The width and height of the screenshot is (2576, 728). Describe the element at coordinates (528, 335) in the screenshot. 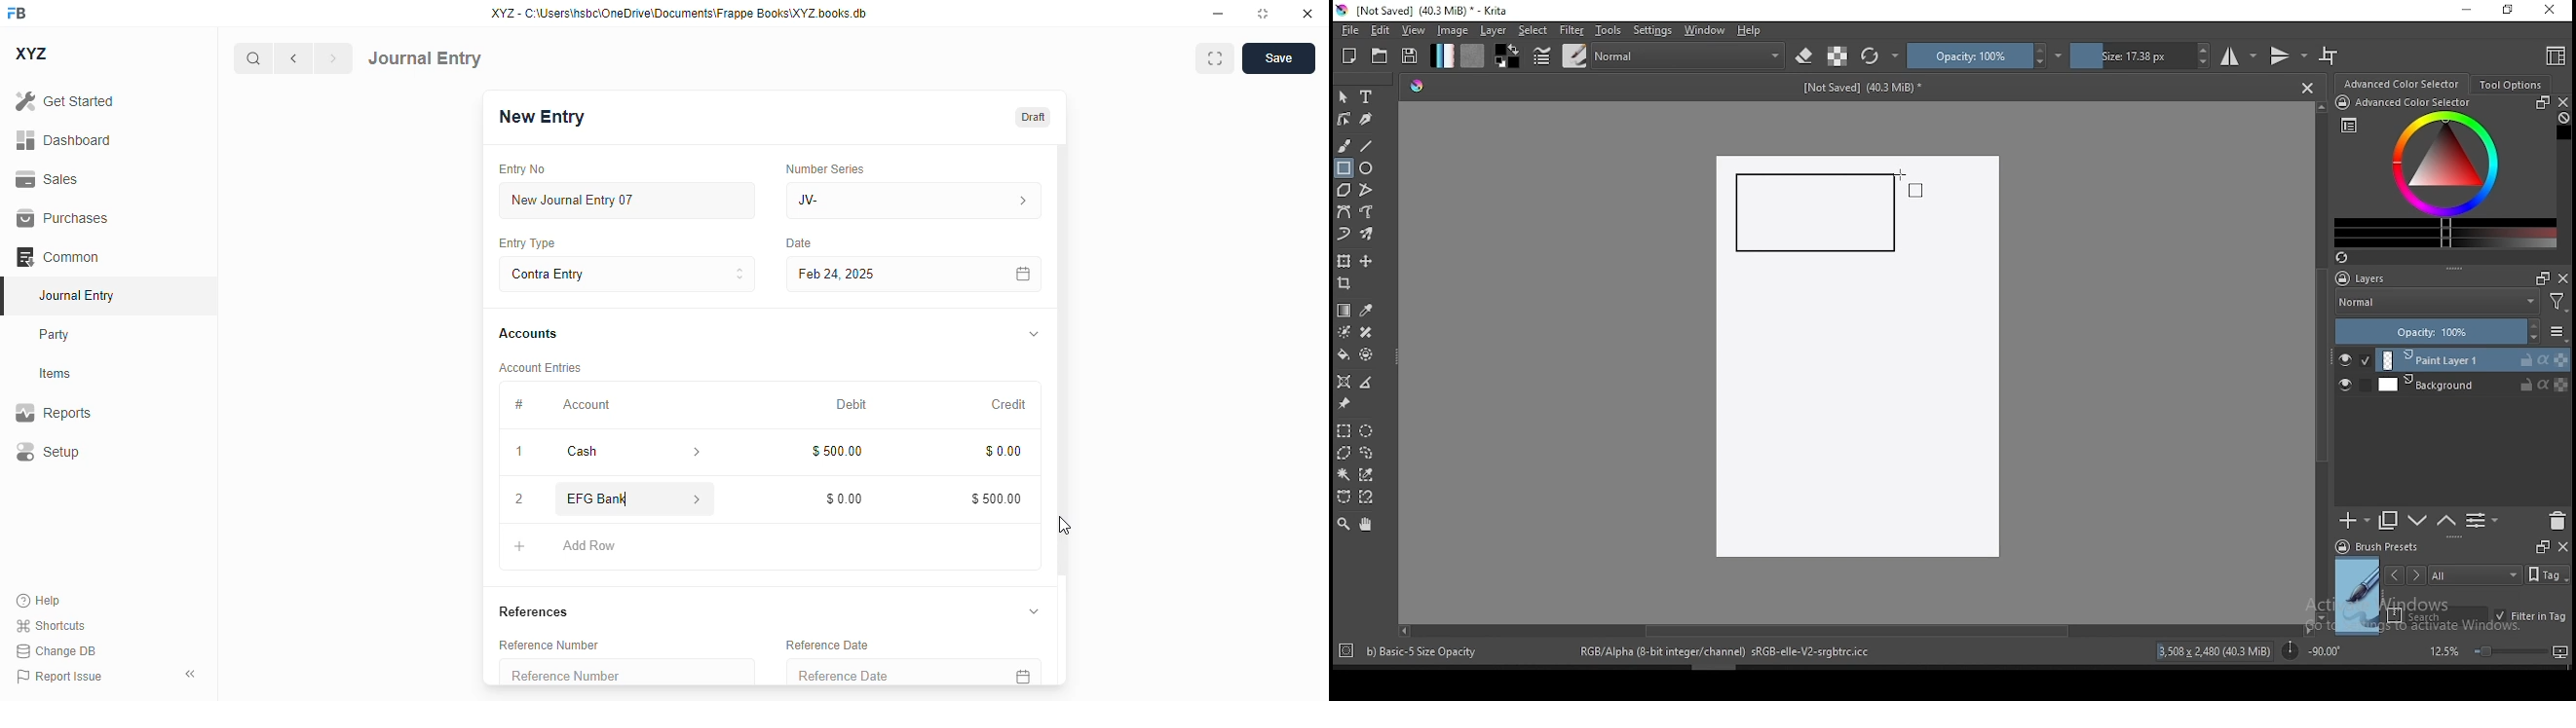

I see `accounts` at that location.